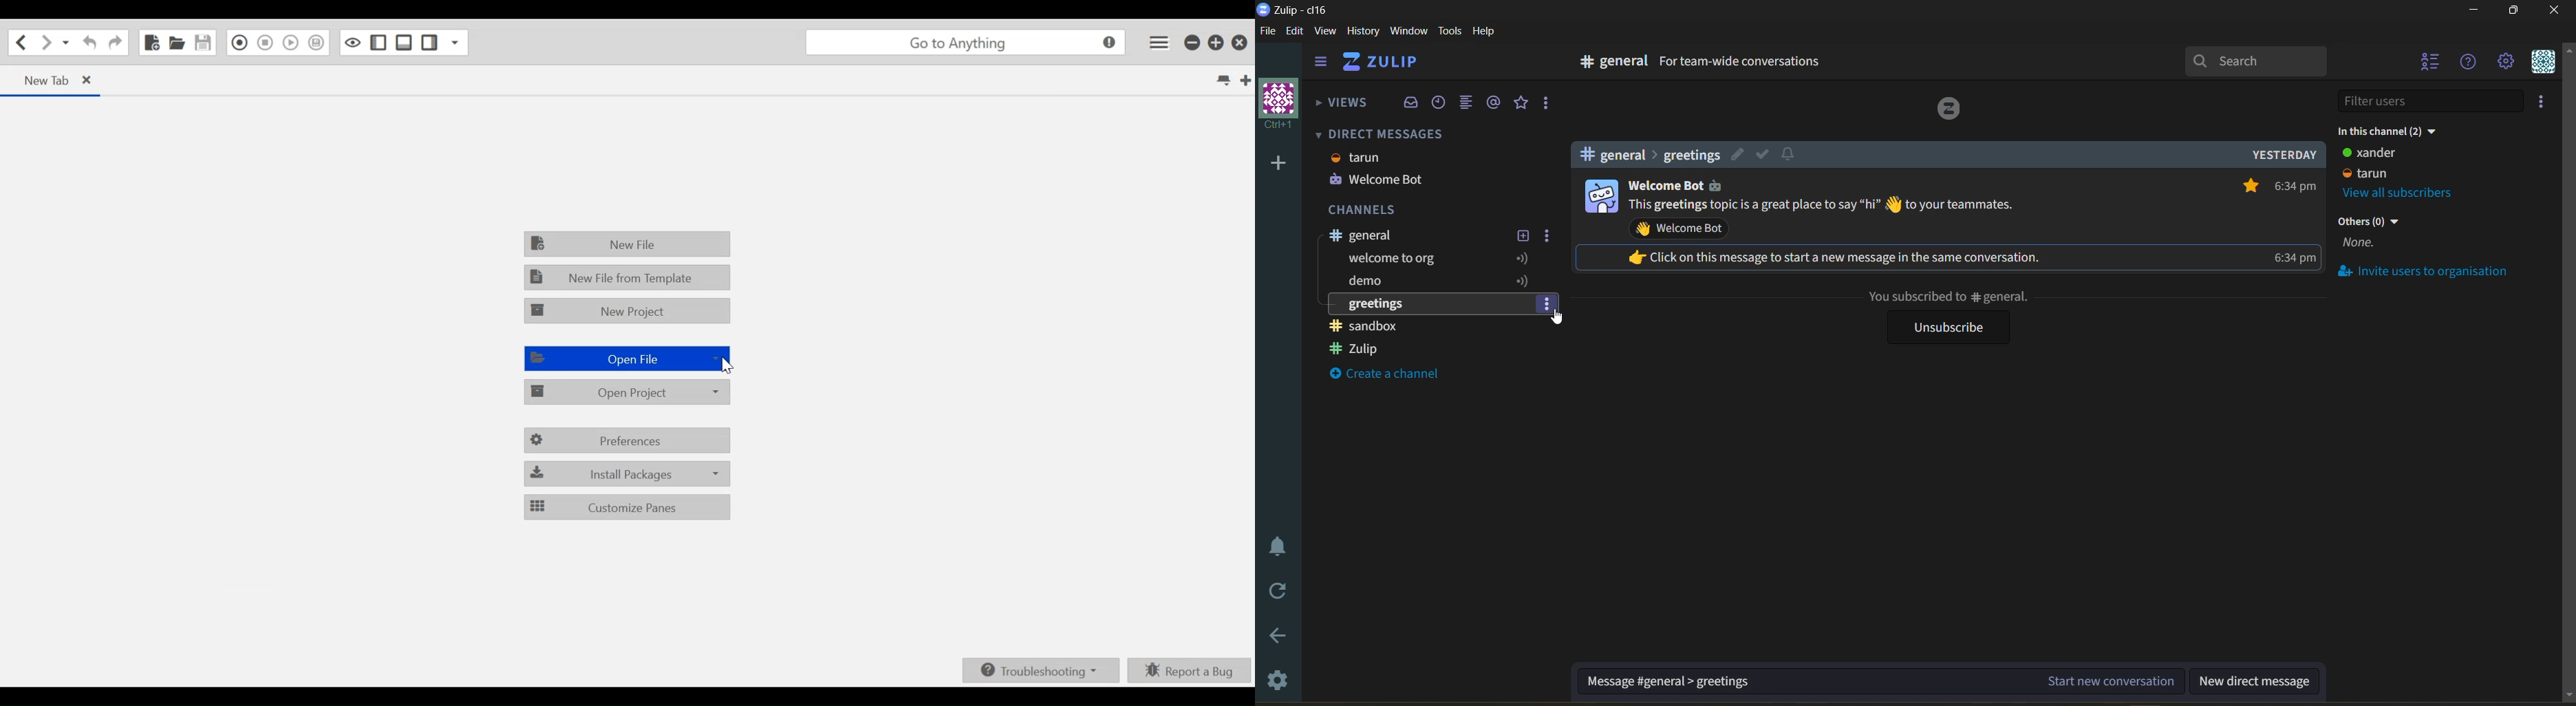  Describe the element at coordinates (1761, 154) in the screenshot. I see `mark` at that location.